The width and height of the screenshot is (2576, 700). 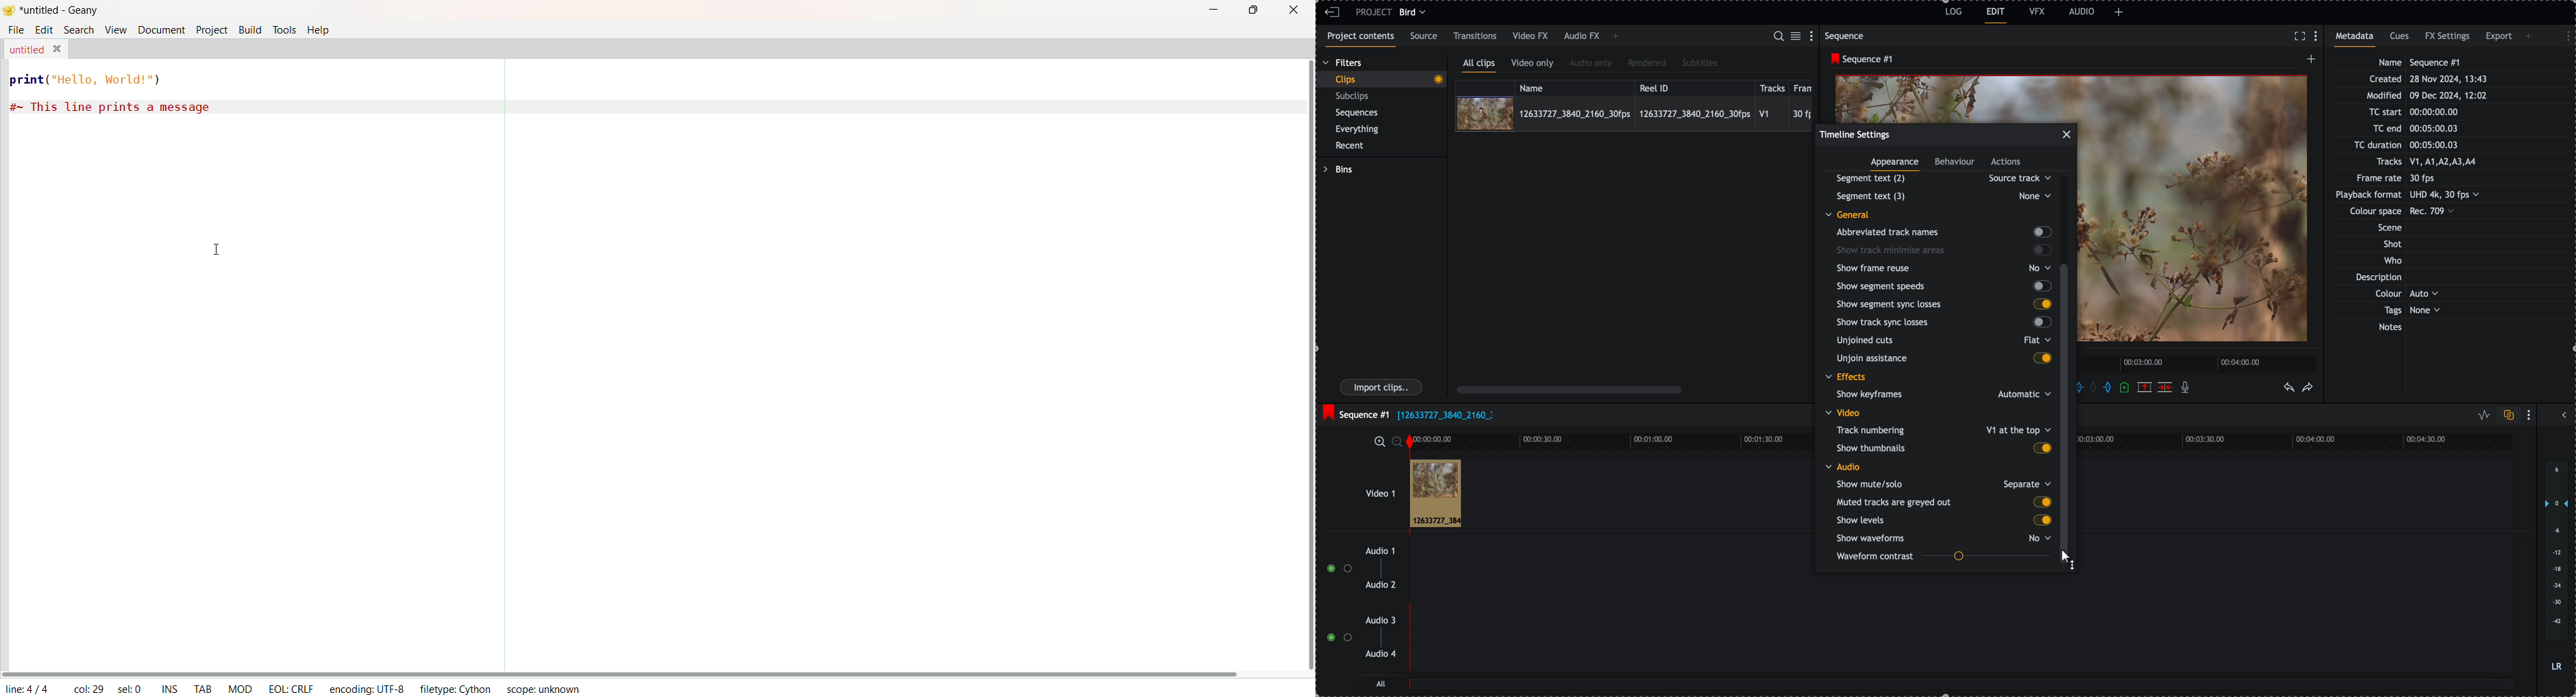 I want to click on unjoin assitance, so click(x=1944, y=359).